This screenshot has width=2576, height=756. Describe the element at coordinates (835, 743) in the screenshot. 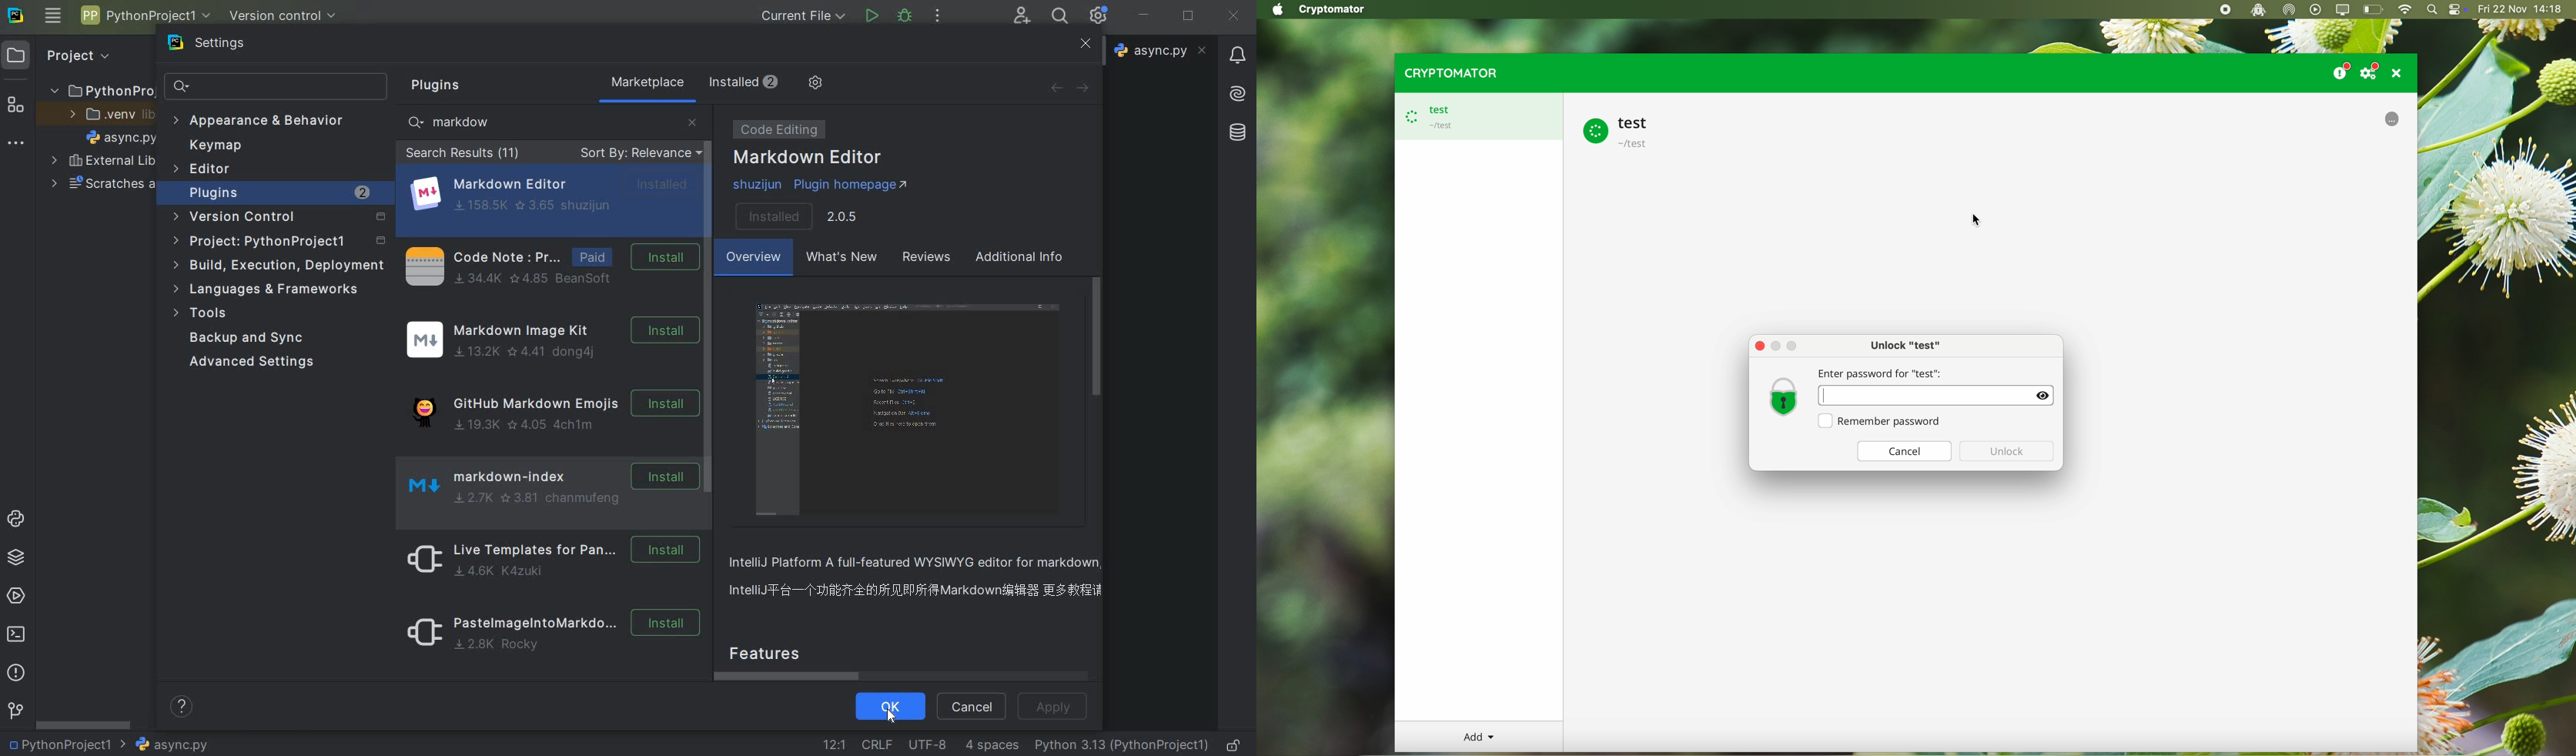

I see `go to line` at that location.